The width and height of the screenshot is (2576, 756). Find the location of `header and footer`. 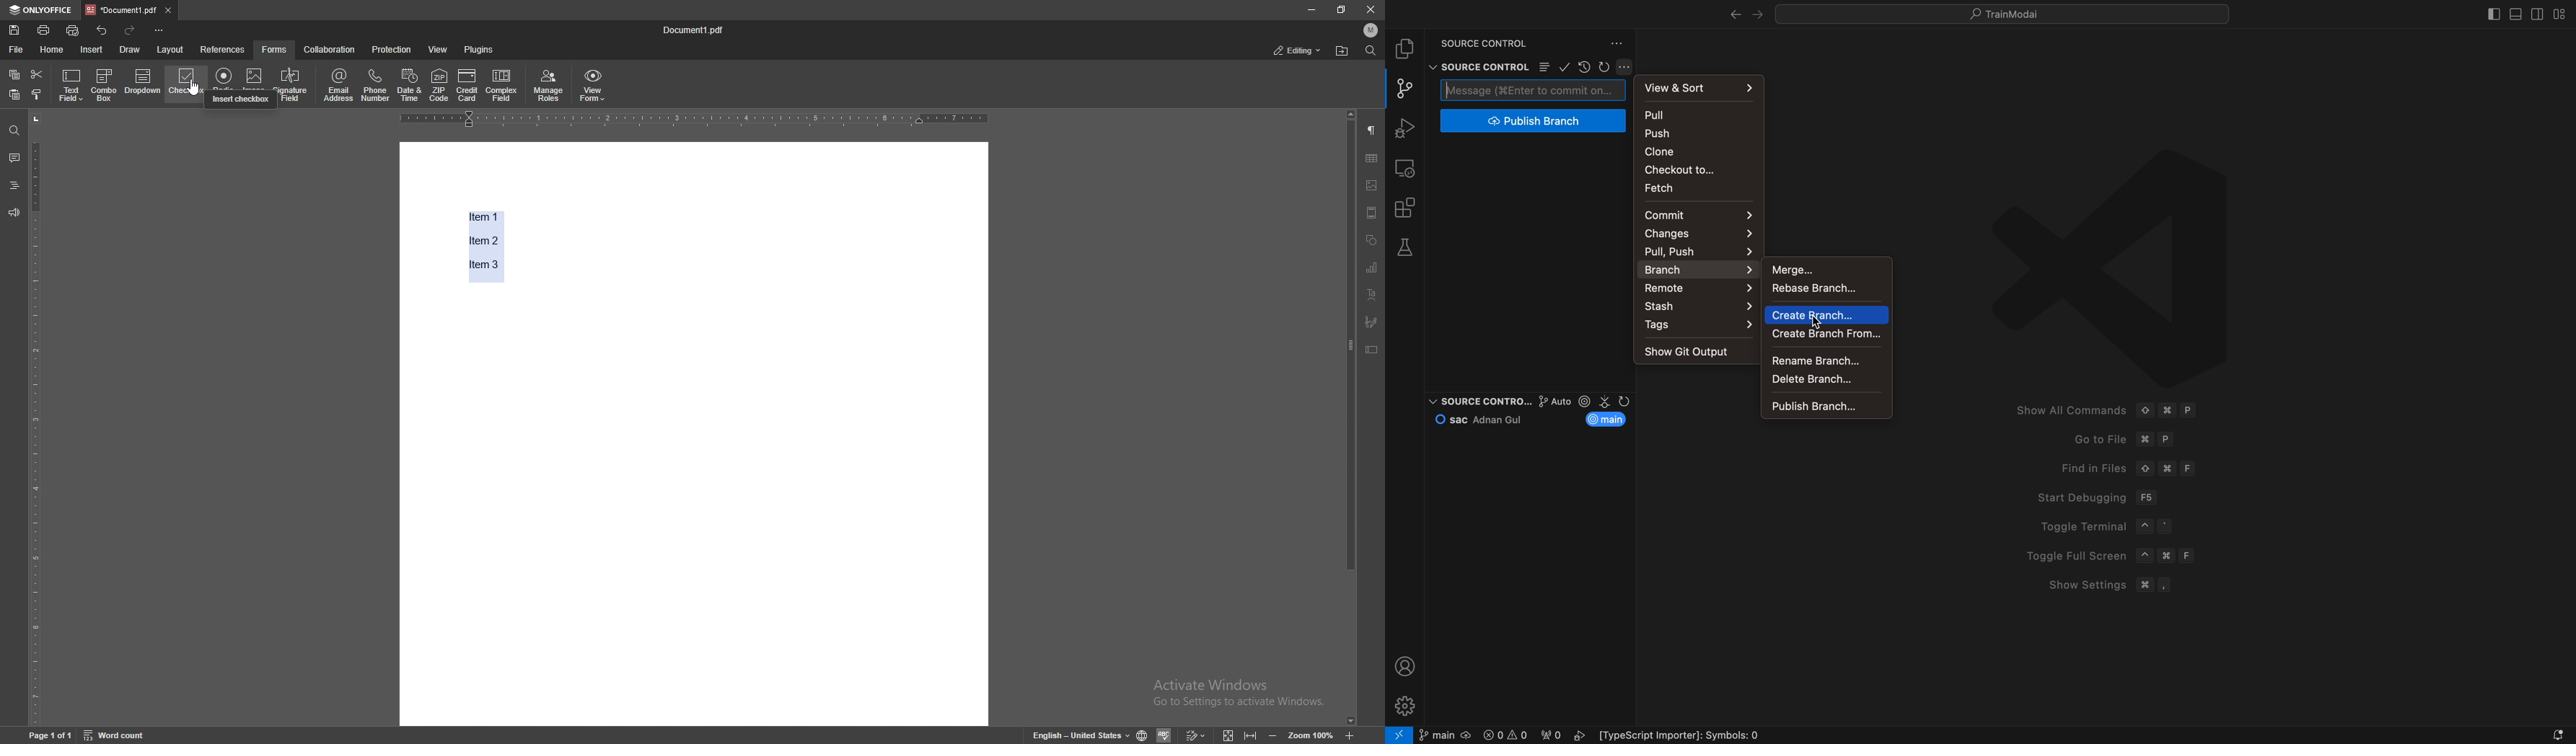

header and footer is located at coordinates (1372, 212).